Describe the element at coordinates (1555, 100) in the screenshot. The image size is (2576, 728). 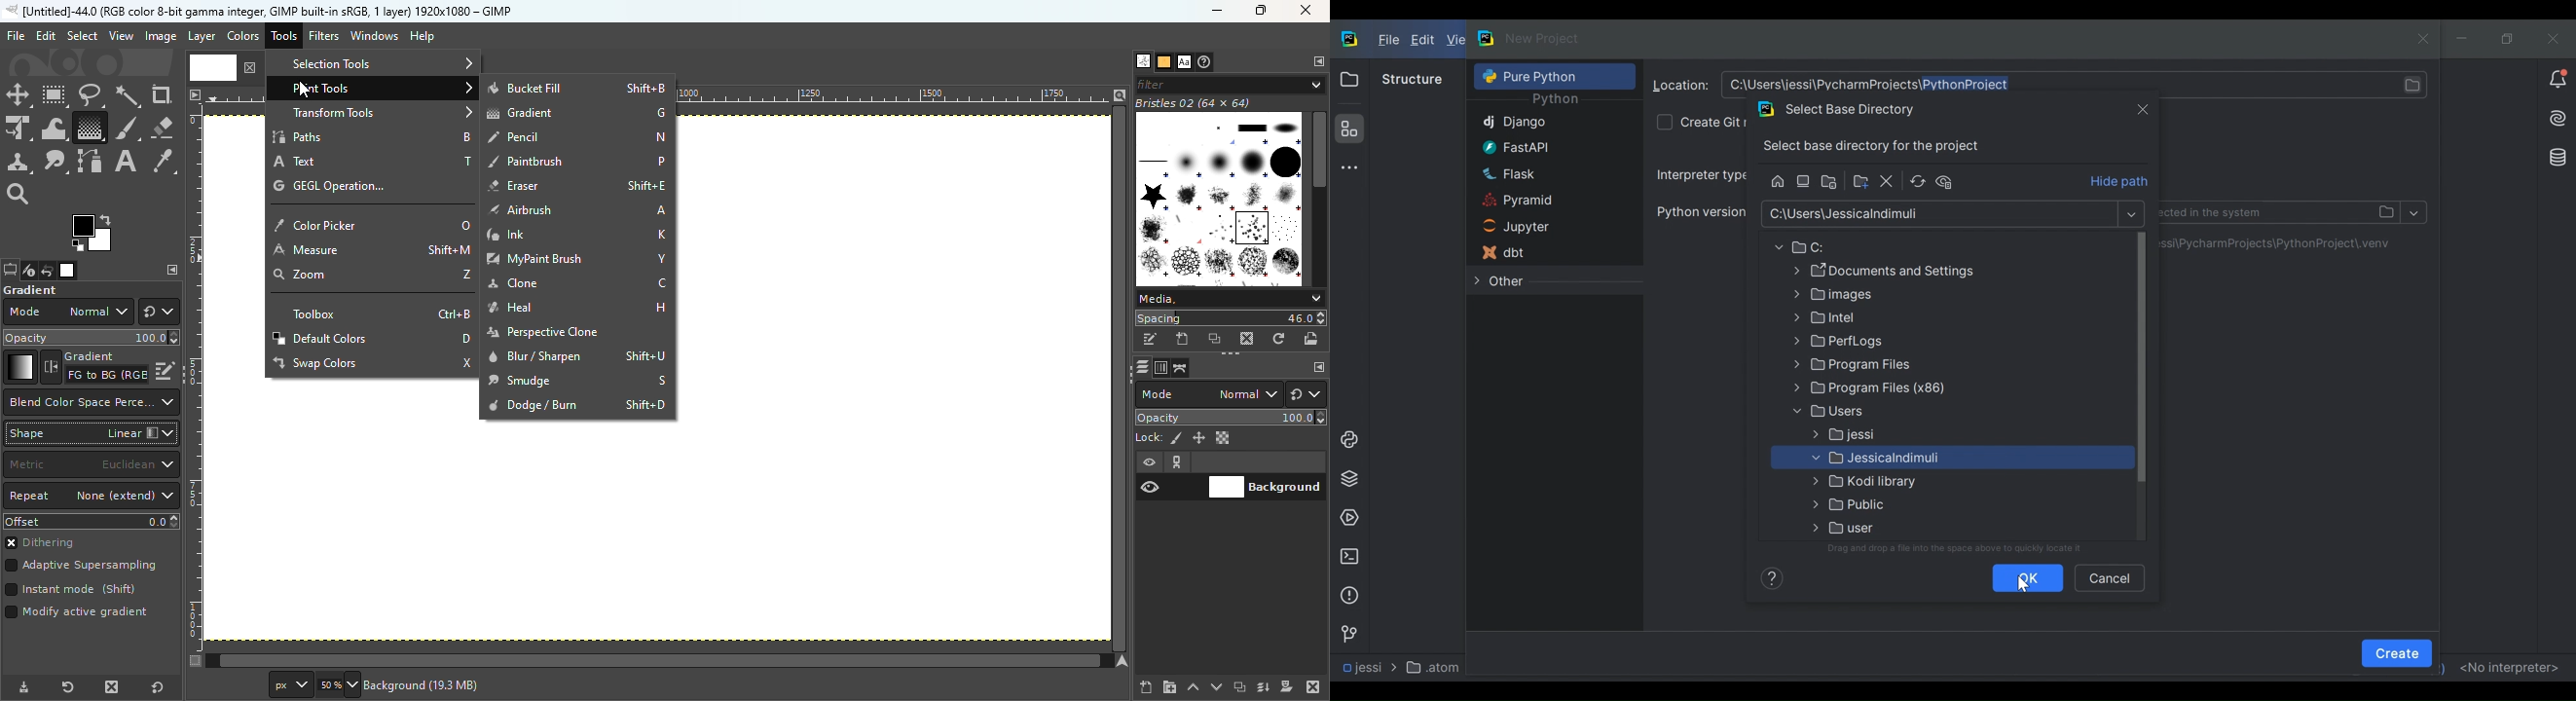
I see `Python` at that location.